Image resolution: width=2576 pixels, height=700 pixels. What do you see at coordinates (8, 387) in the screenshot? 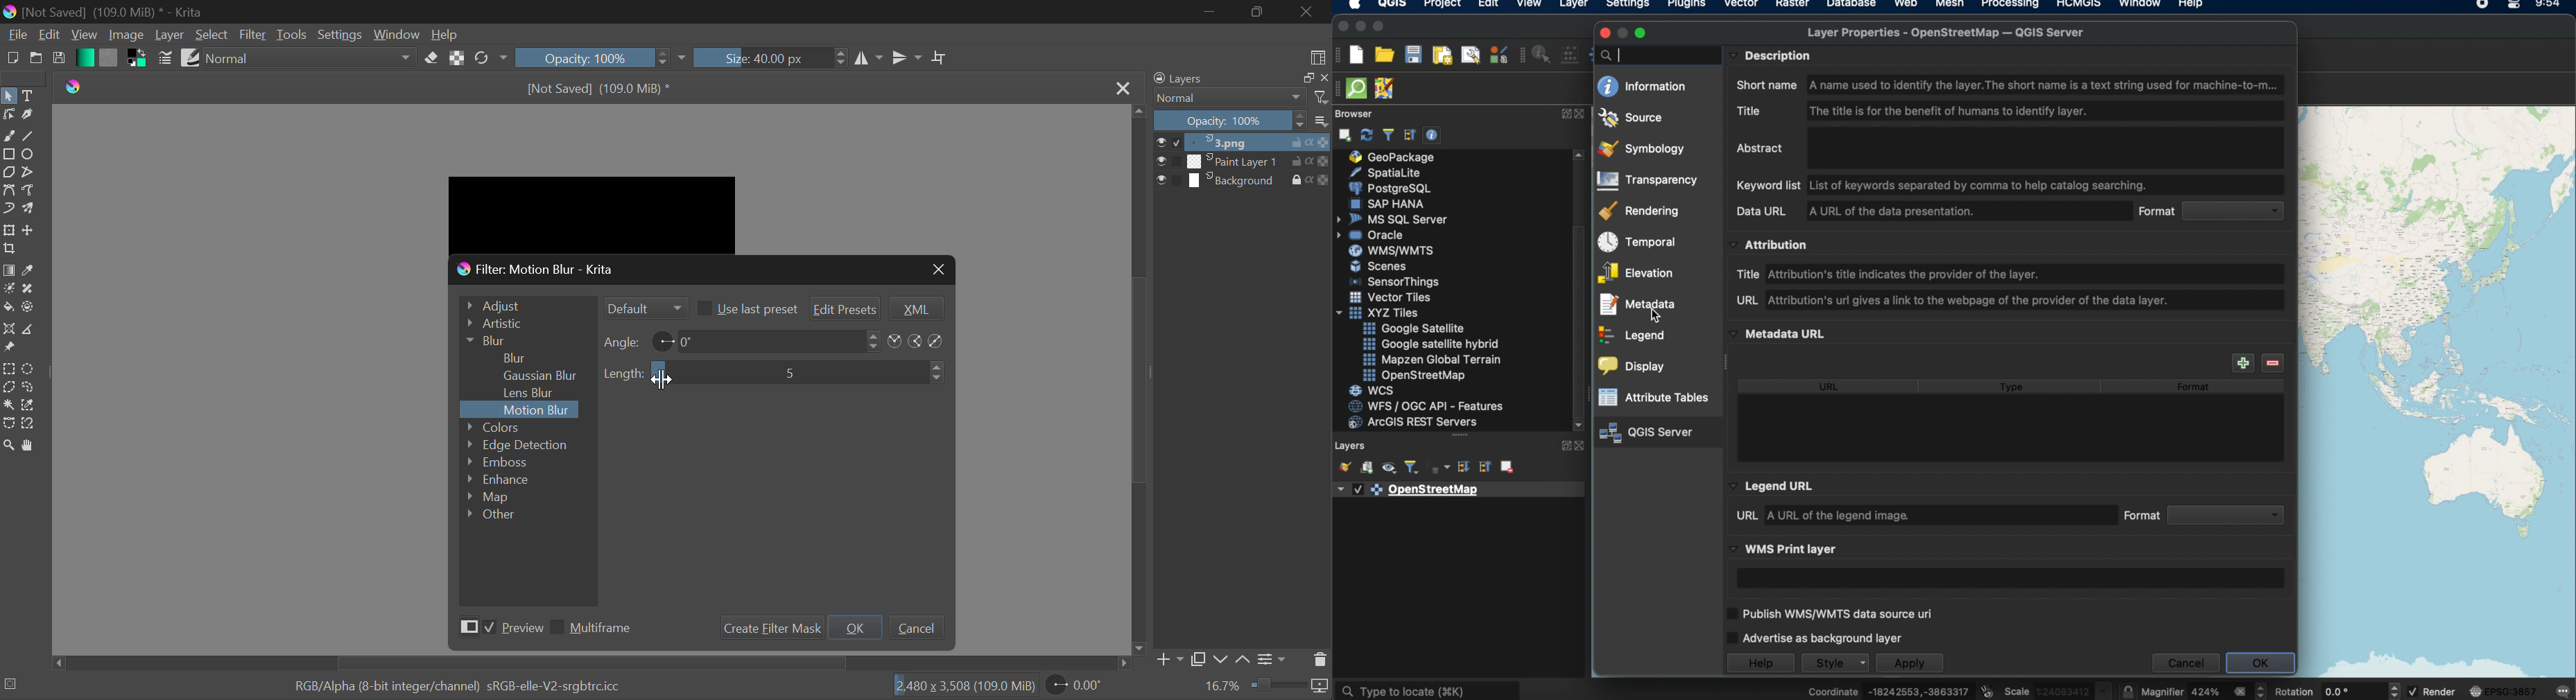
I see `Polygon Selection Tool` at bounding box center [8, 387].